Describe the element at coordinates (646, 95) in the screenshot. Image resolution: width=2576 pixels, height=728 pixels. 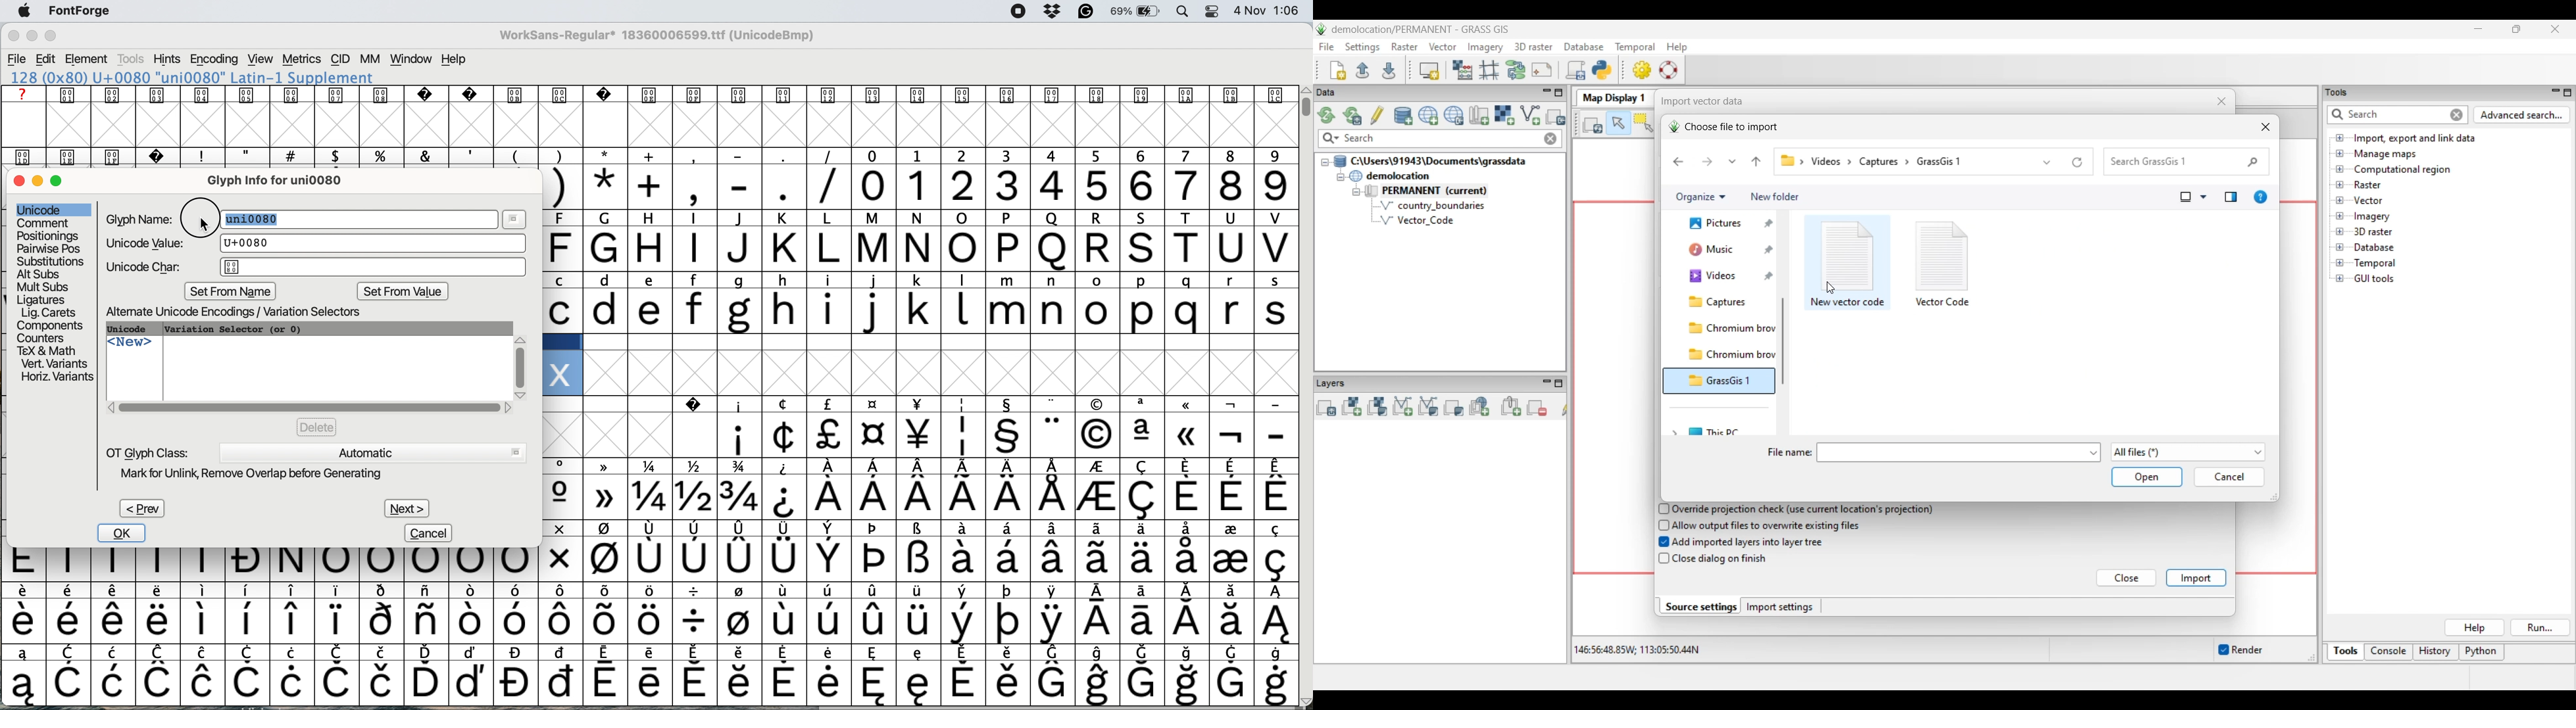
I see `text` at that location.